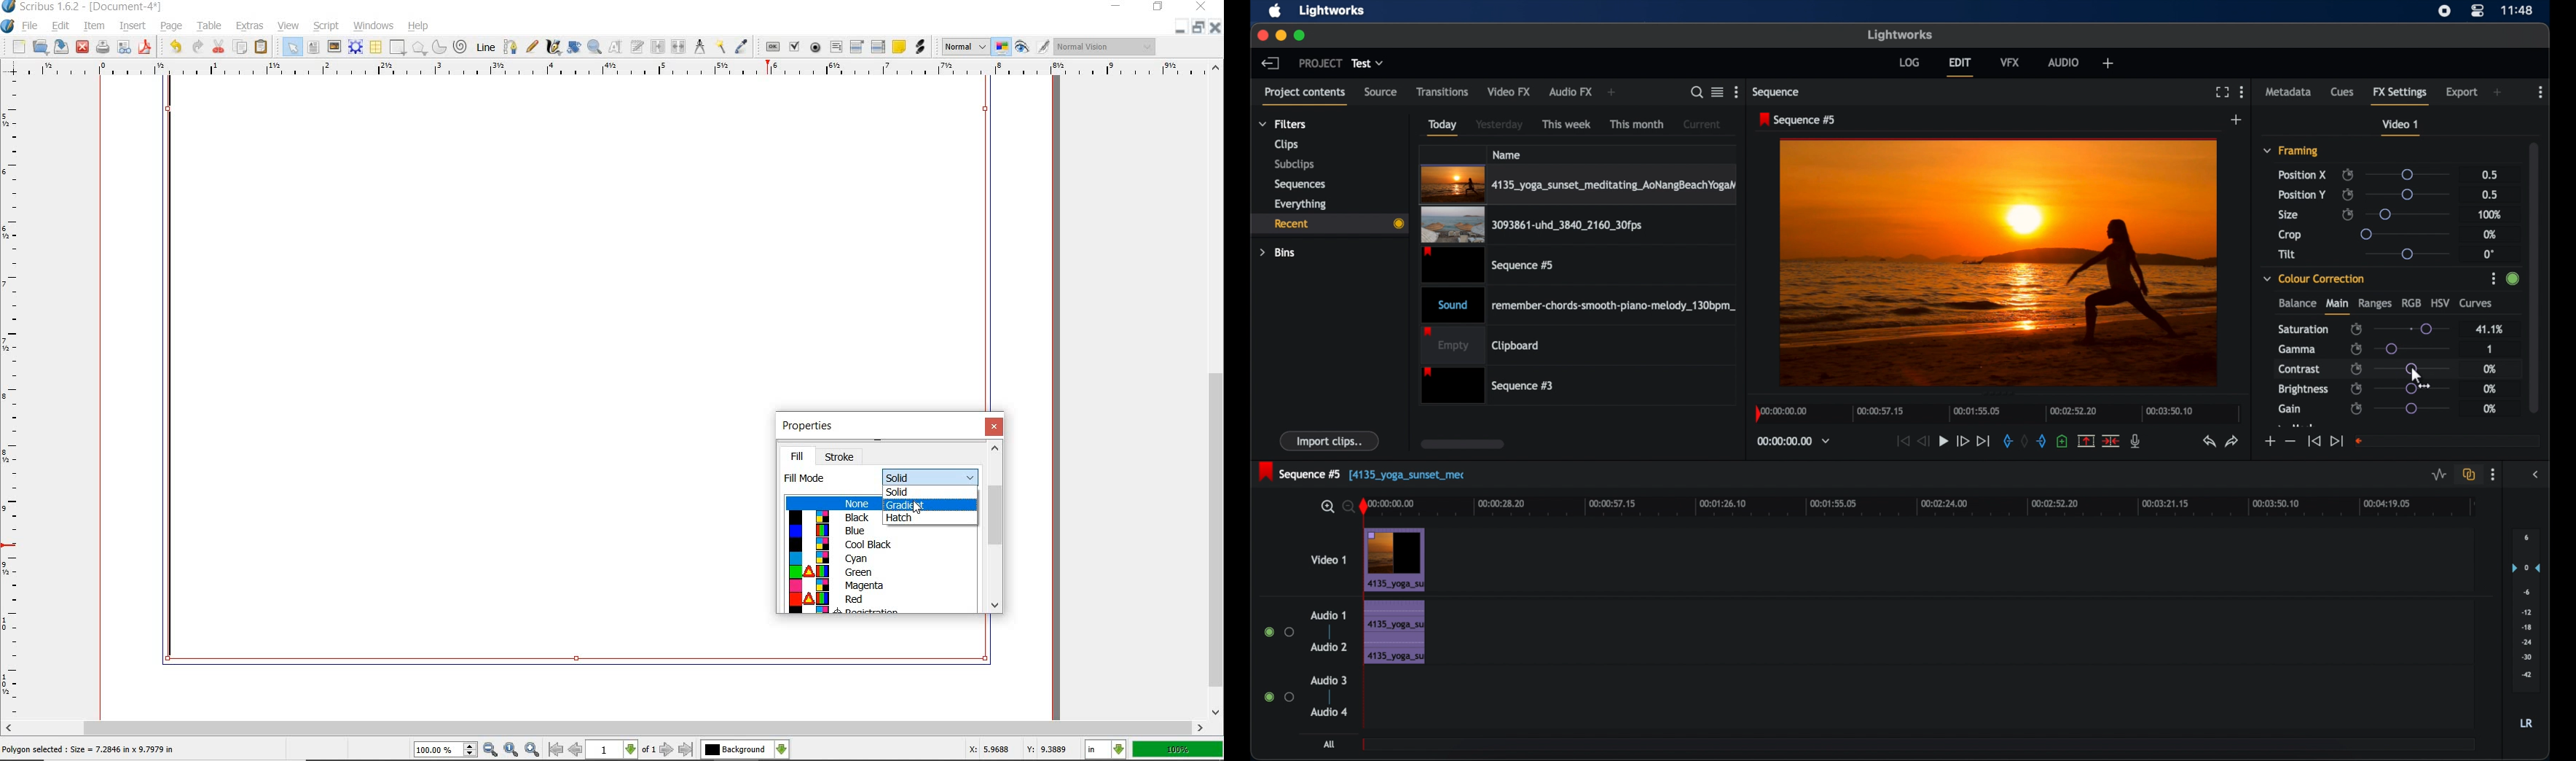 The width and height of the screenshot is (2576, 784). I want to click on zoom in, so click(533, 749).